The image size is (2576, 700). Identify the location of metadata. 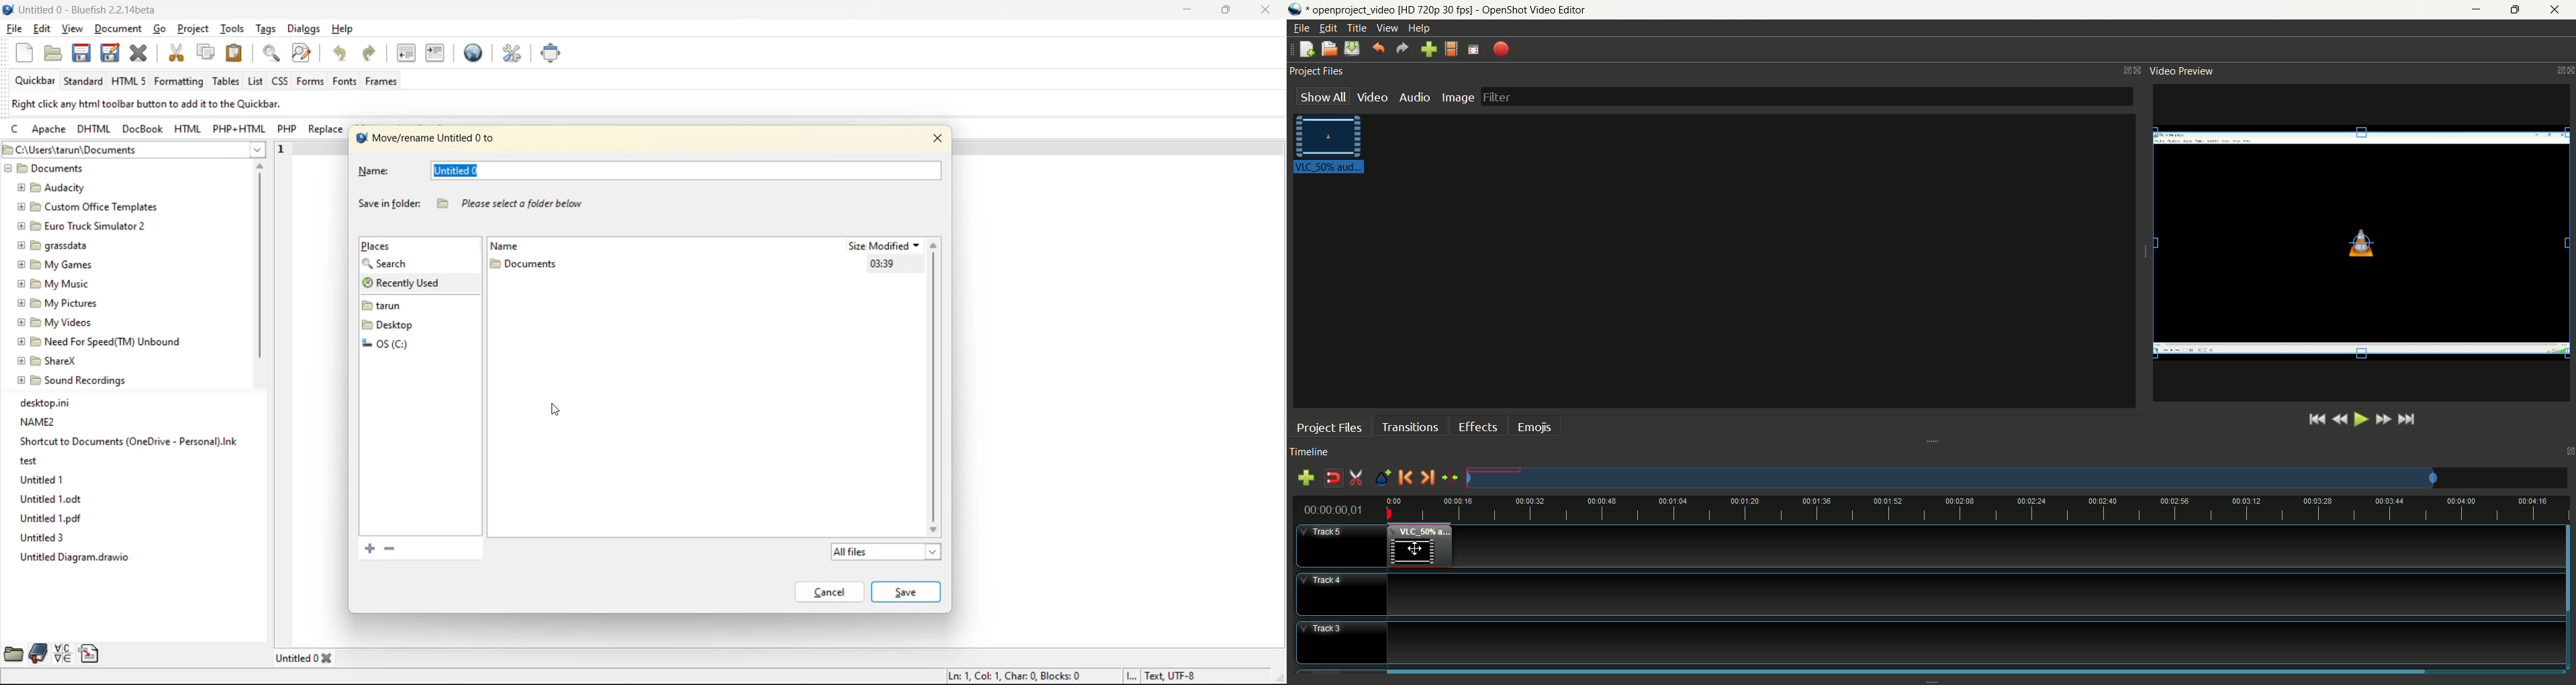
(169, 105).